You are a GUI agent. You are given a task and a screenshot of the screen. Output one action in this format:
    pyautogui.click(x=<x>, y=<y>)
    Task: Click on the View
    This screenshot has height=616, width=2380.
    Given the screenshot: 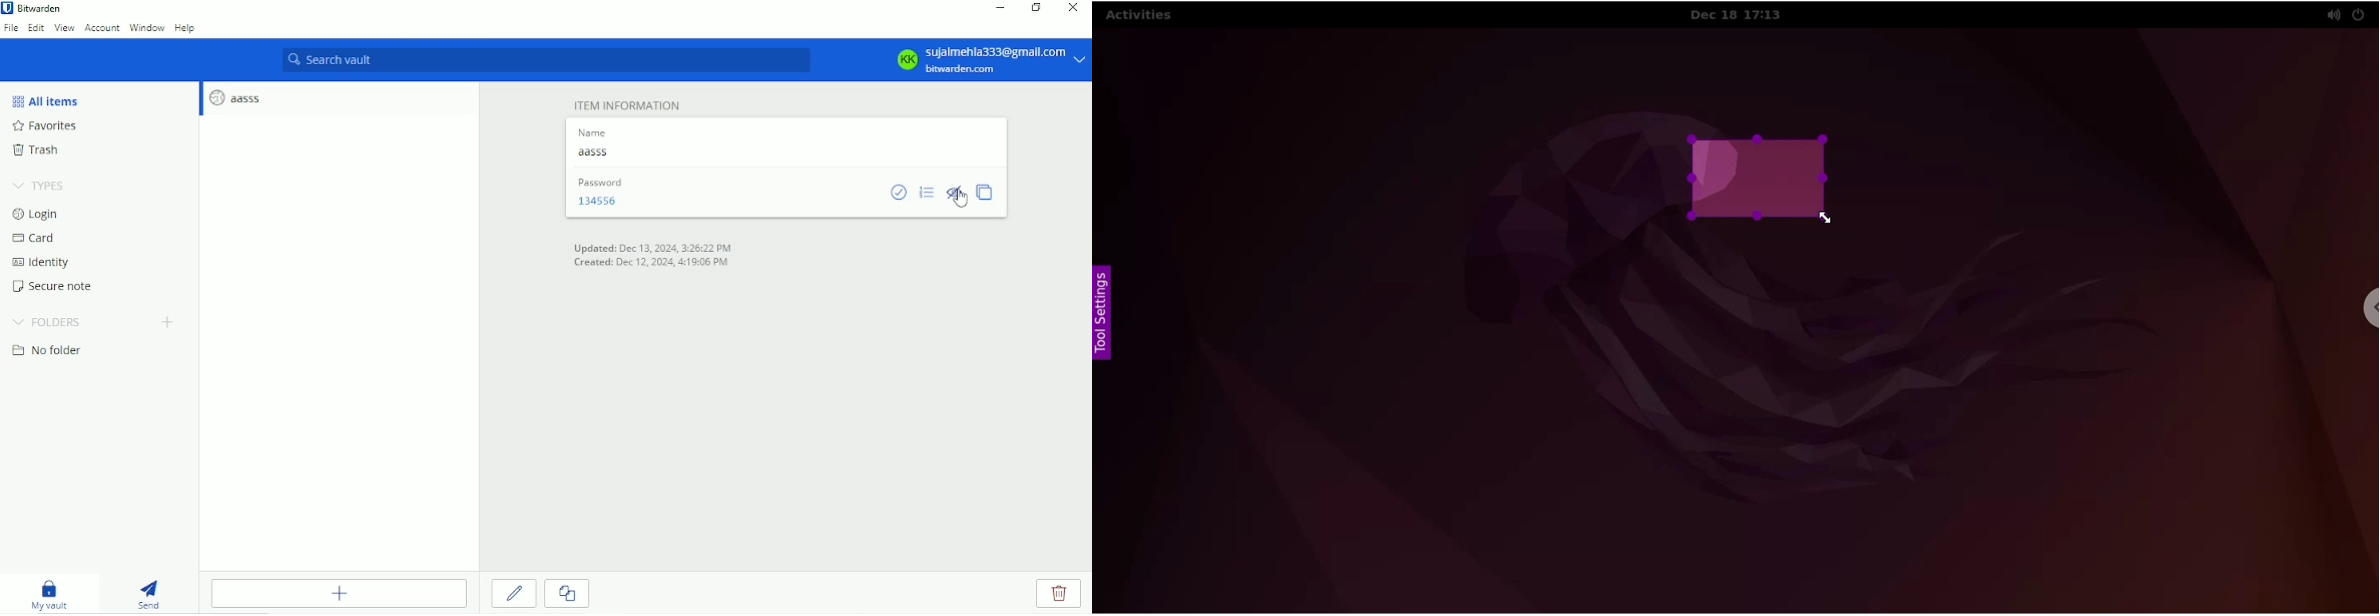 What is the action you would take?
    pyautogui.click(x=64, y=30)
    